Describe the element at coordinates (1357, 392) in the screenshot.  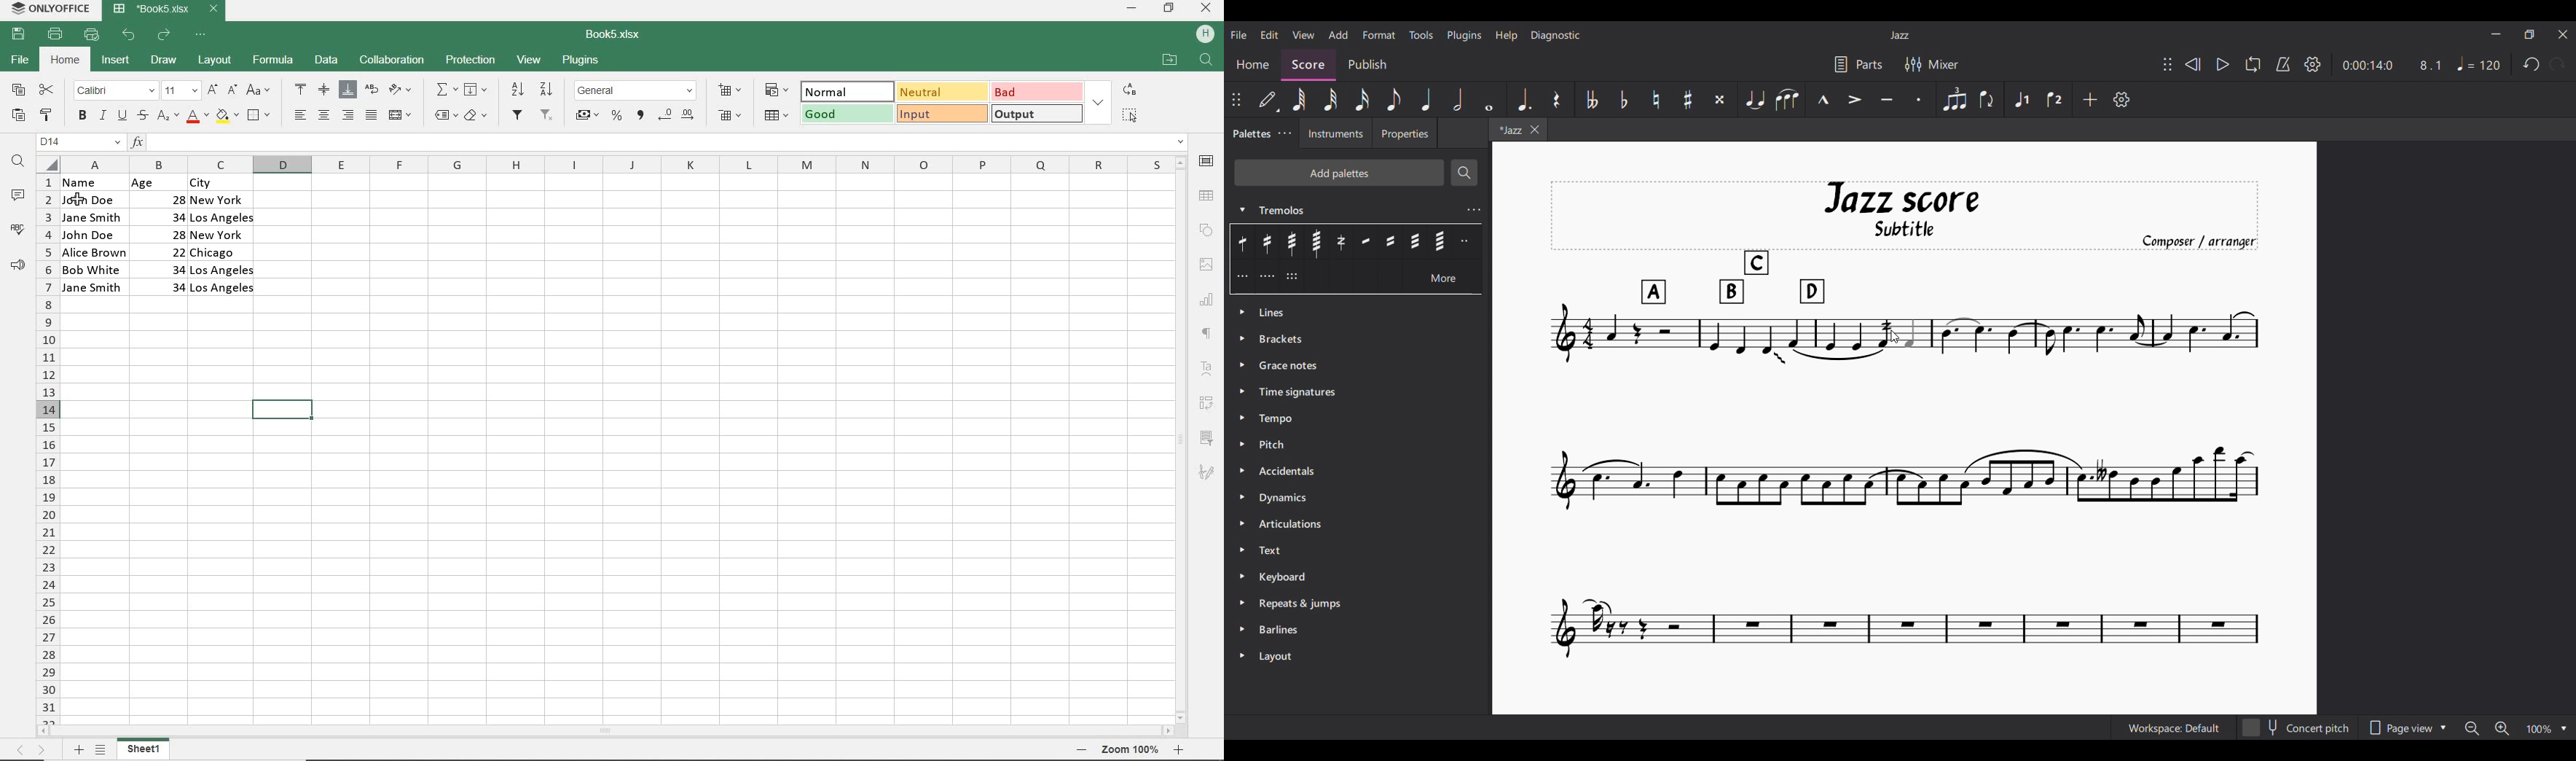
I see `Time signature` at that location.